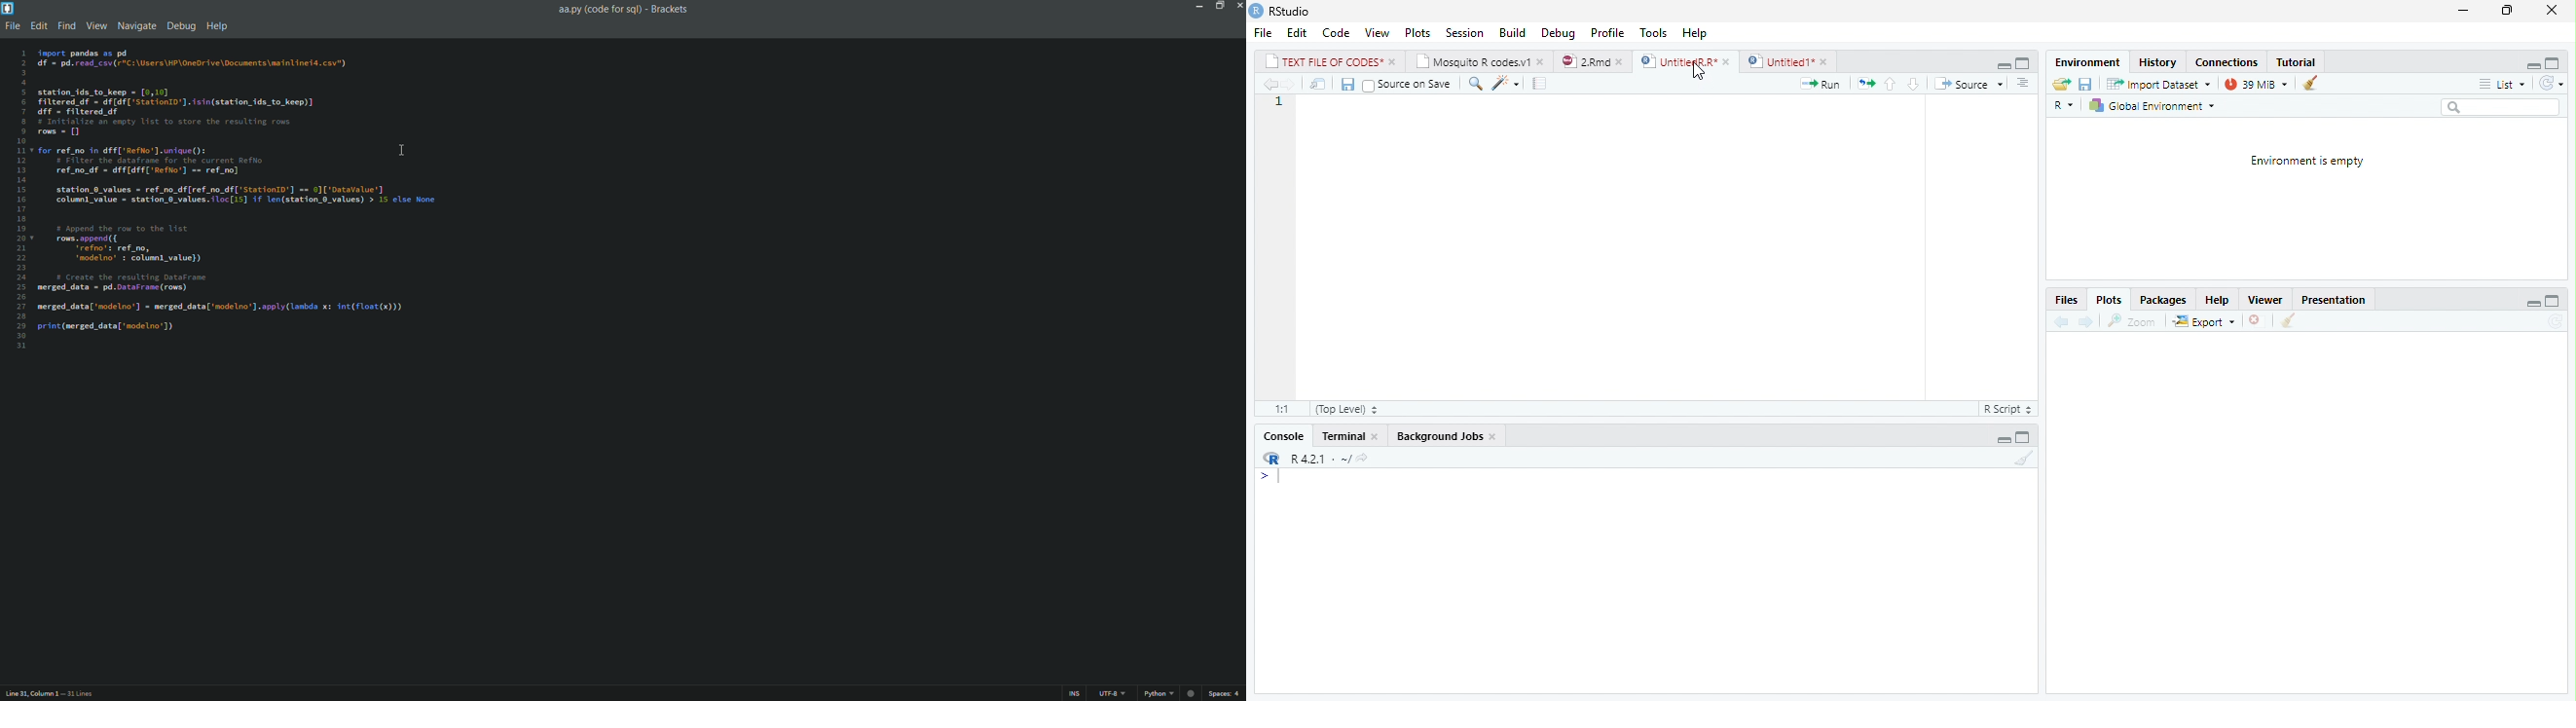 The image size is (2576, 728). I want to click on Minimize, so click(2533, 301).